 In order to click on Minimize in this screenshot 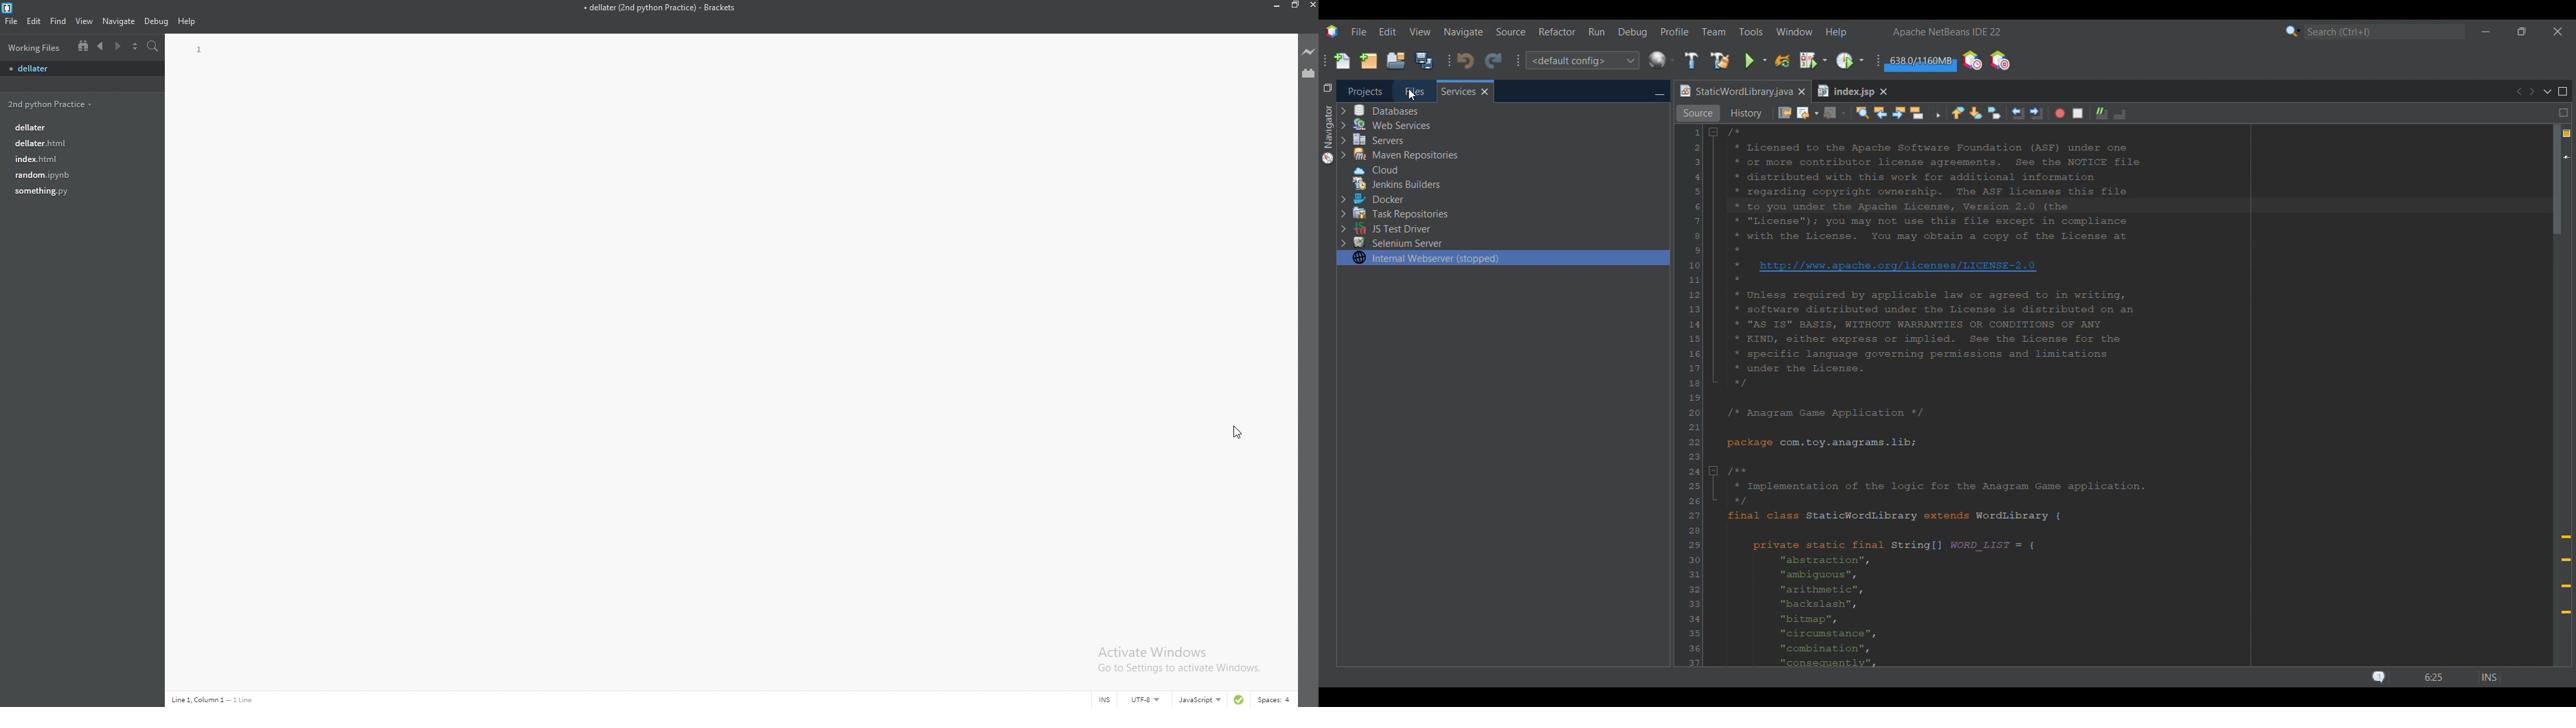, I will do `click(1659, 92)`.